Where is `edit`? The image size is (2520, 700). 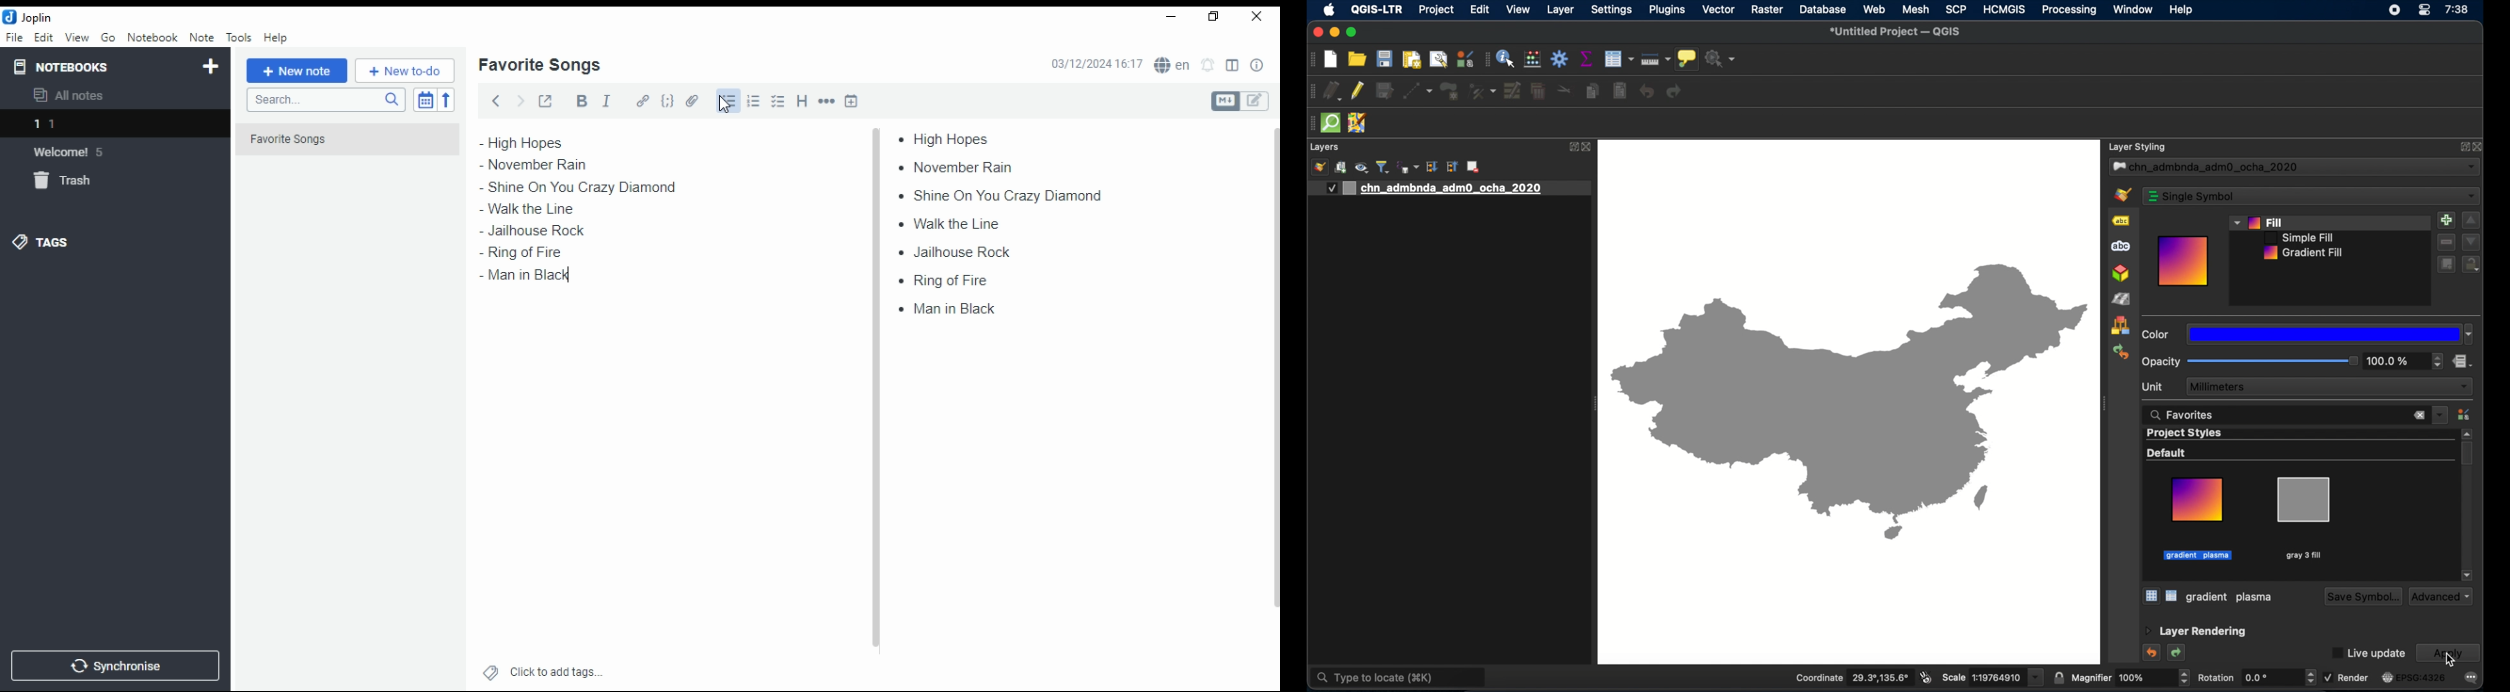 edit is located at coordinates (1481, 9).